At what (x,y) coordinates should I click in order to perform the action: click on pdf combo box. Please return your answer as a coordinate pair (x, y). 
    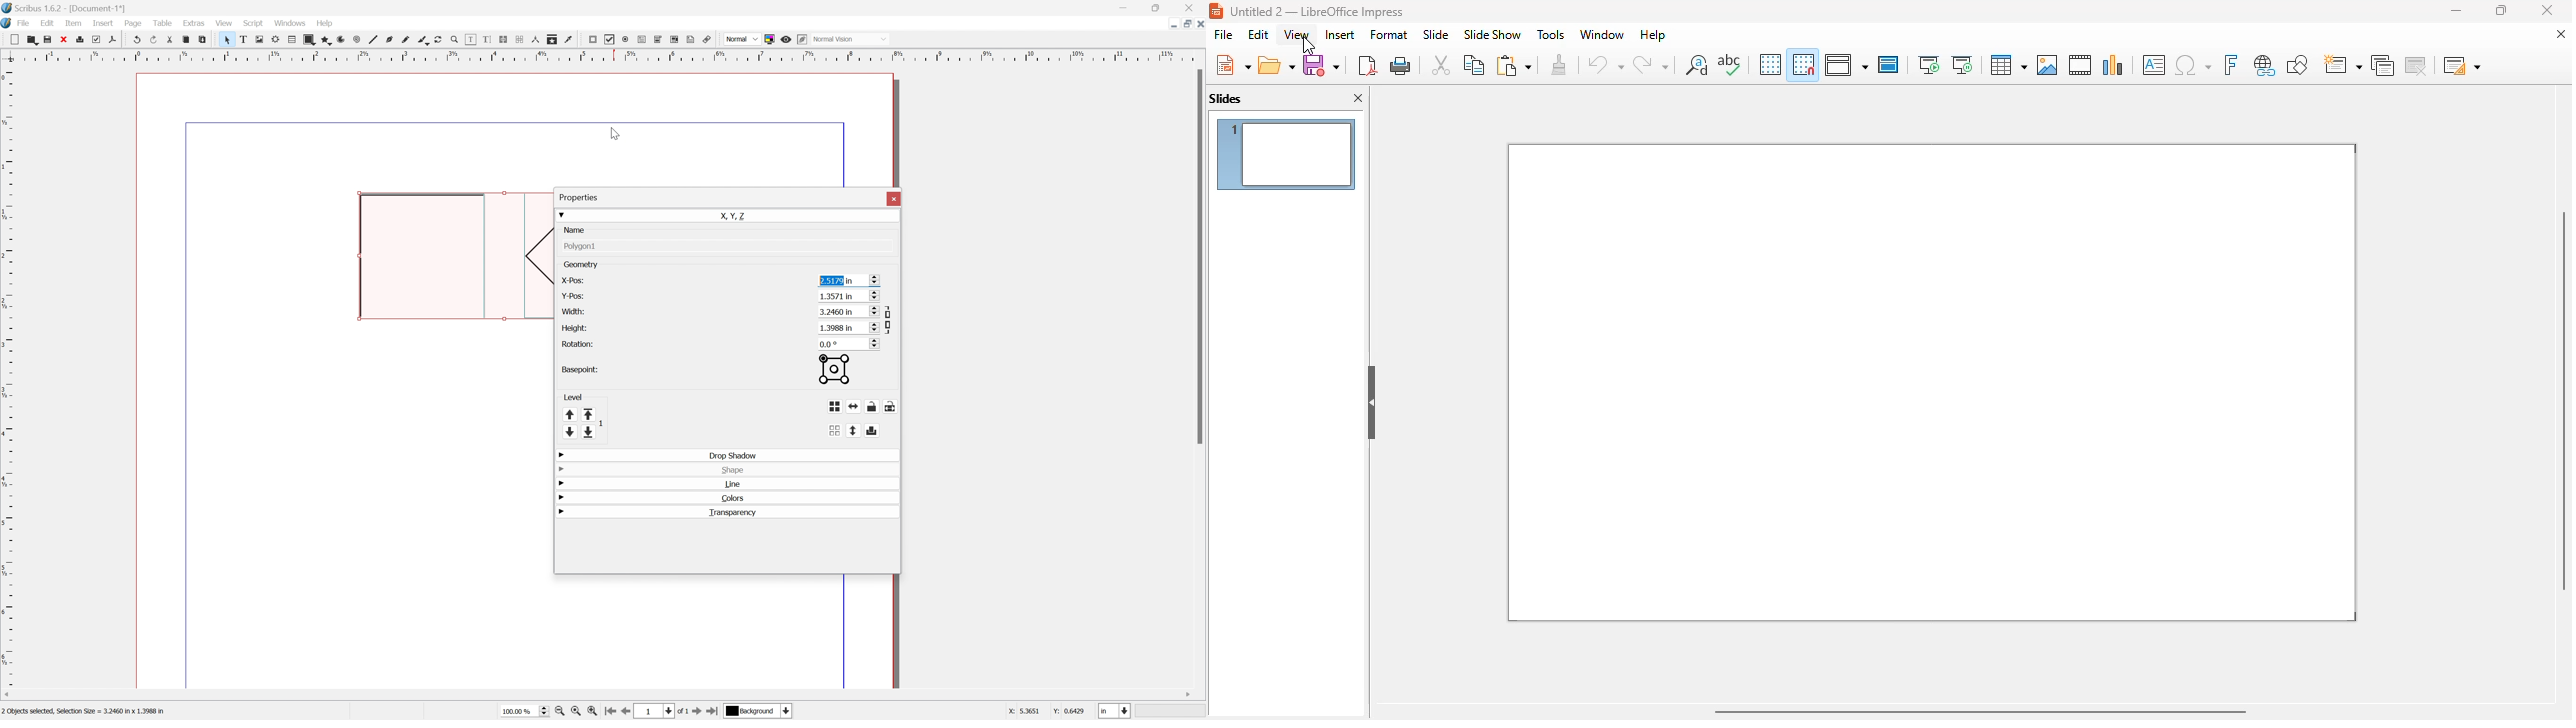
    Looking at the image, I should click on (657, 40).